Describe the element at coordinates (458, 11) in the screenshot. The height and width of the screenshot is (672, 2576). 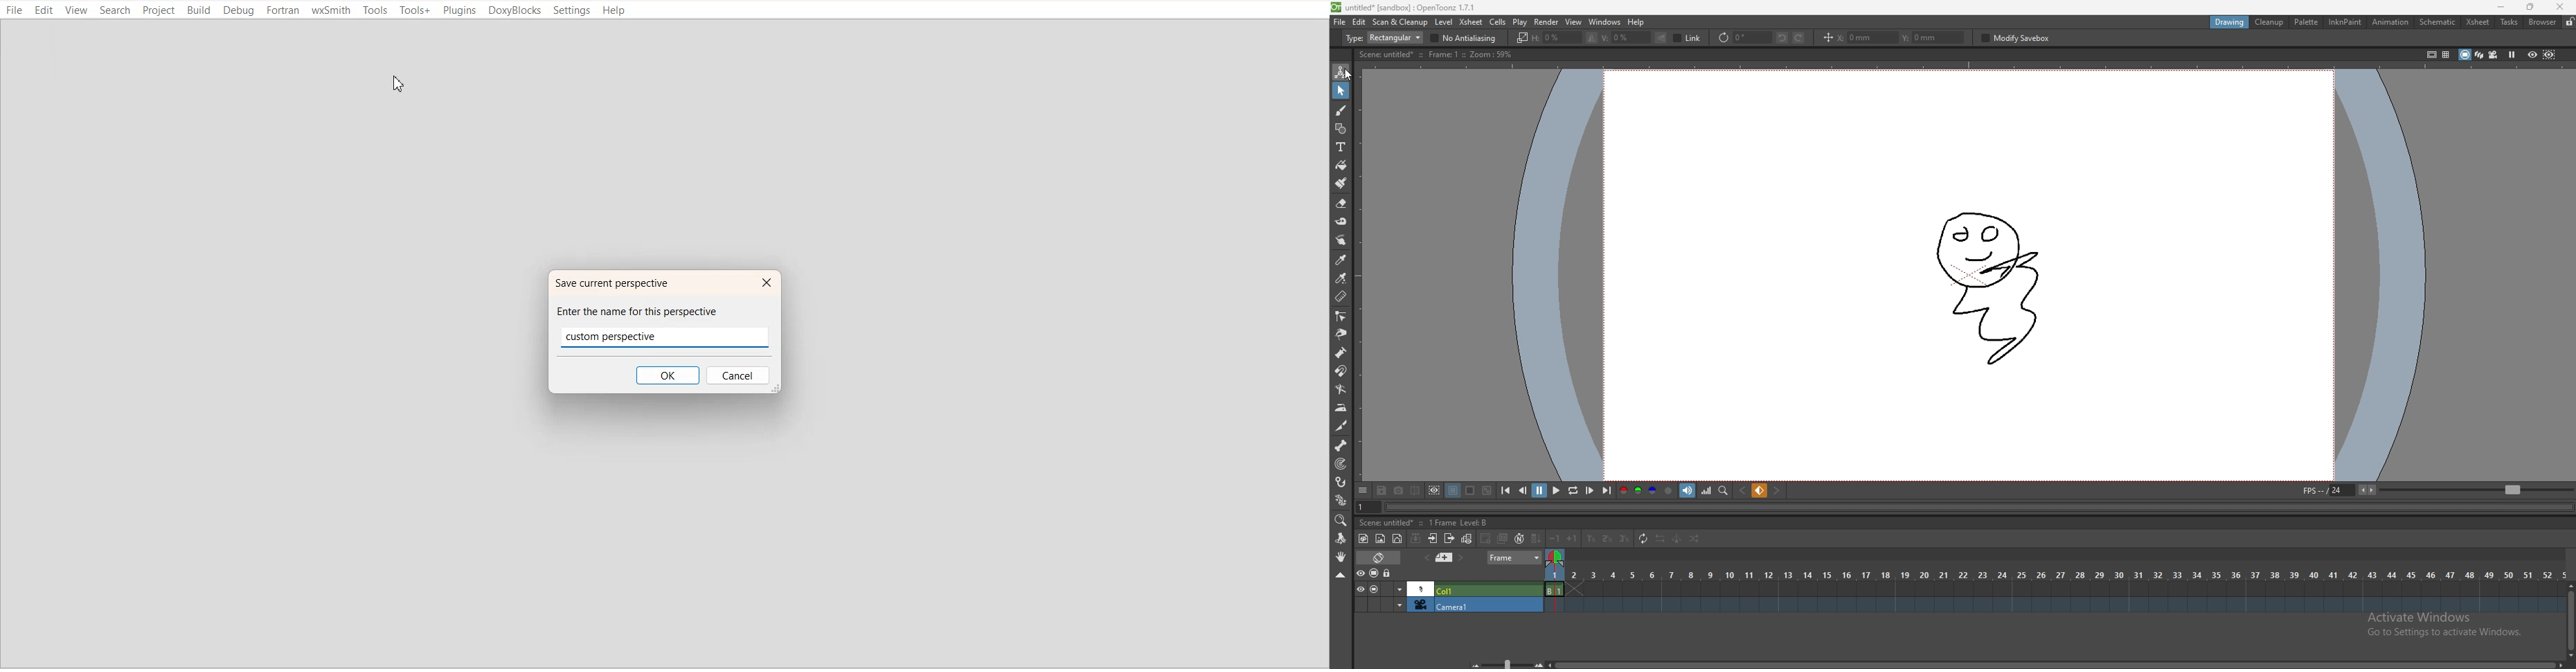
I see `Plugins` at that location.